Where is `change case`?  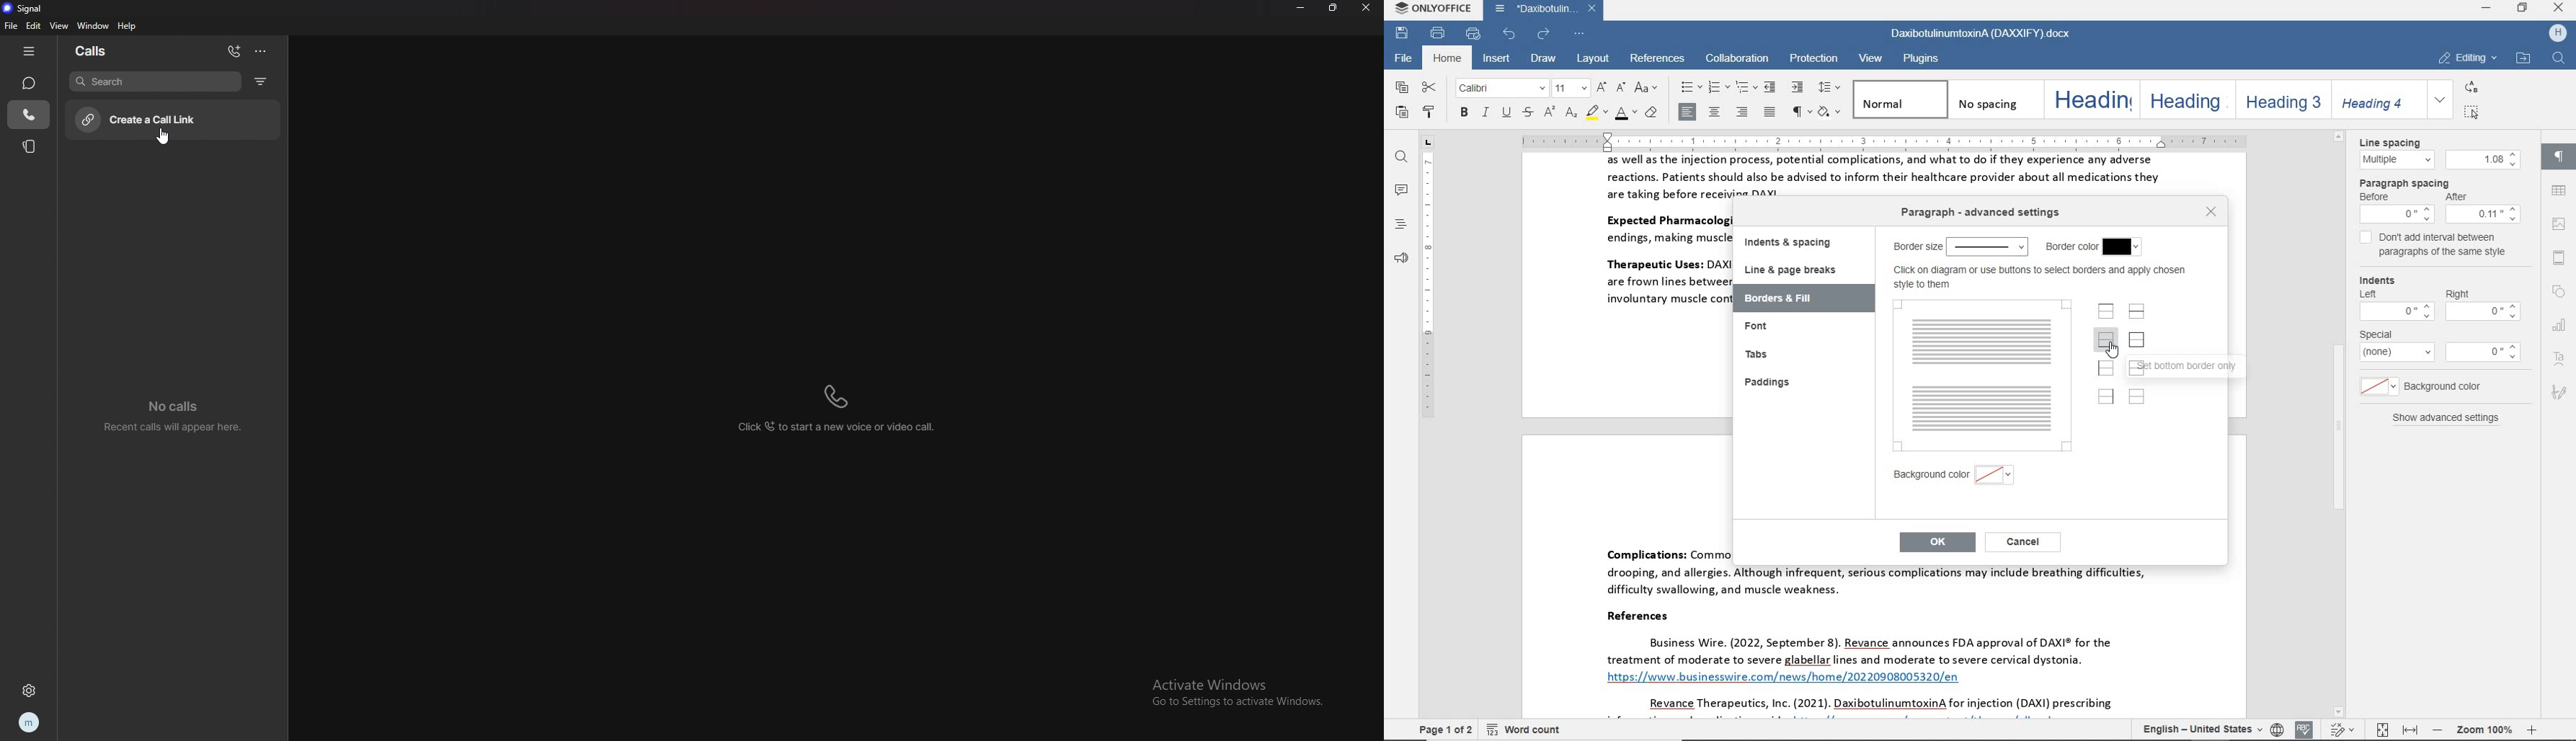
change case is located at coordinates (1646, 87).